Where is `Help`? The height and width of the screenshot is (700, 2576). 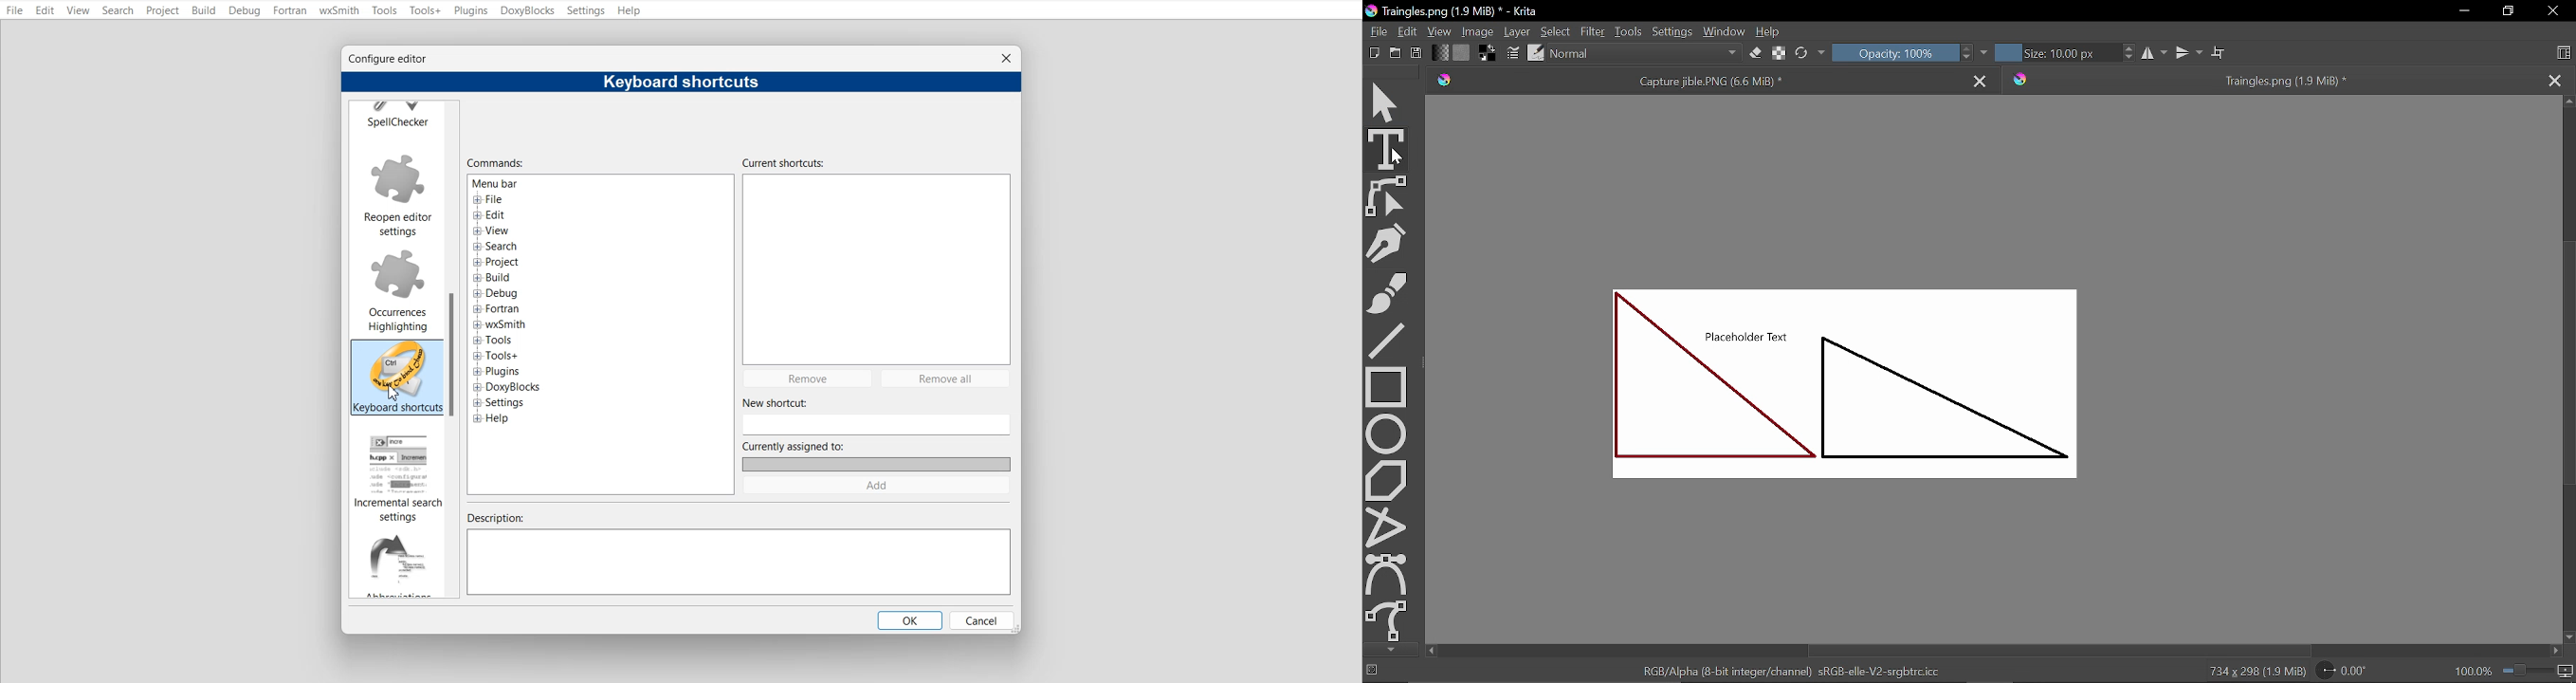 Help is located at coordinates (631, 11).